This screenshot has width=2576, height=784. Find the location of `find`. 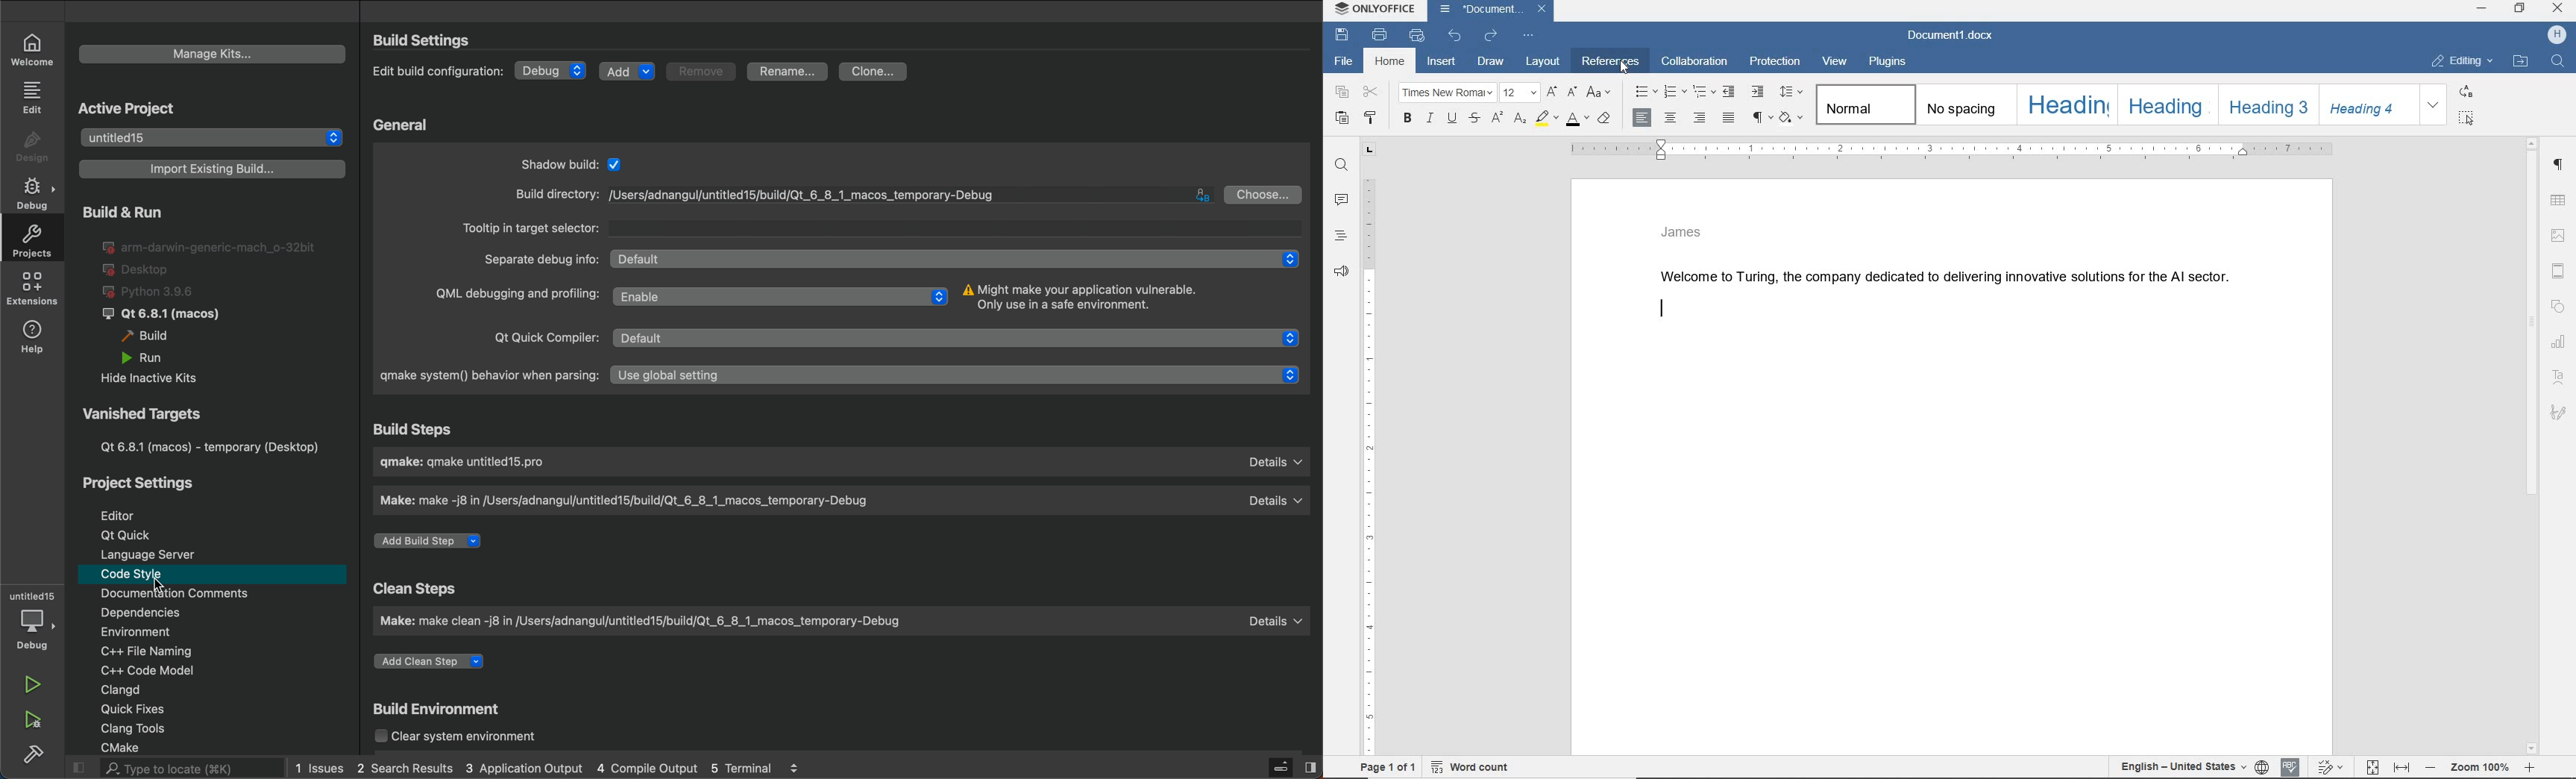

find is located at coordinates (1342, 166).